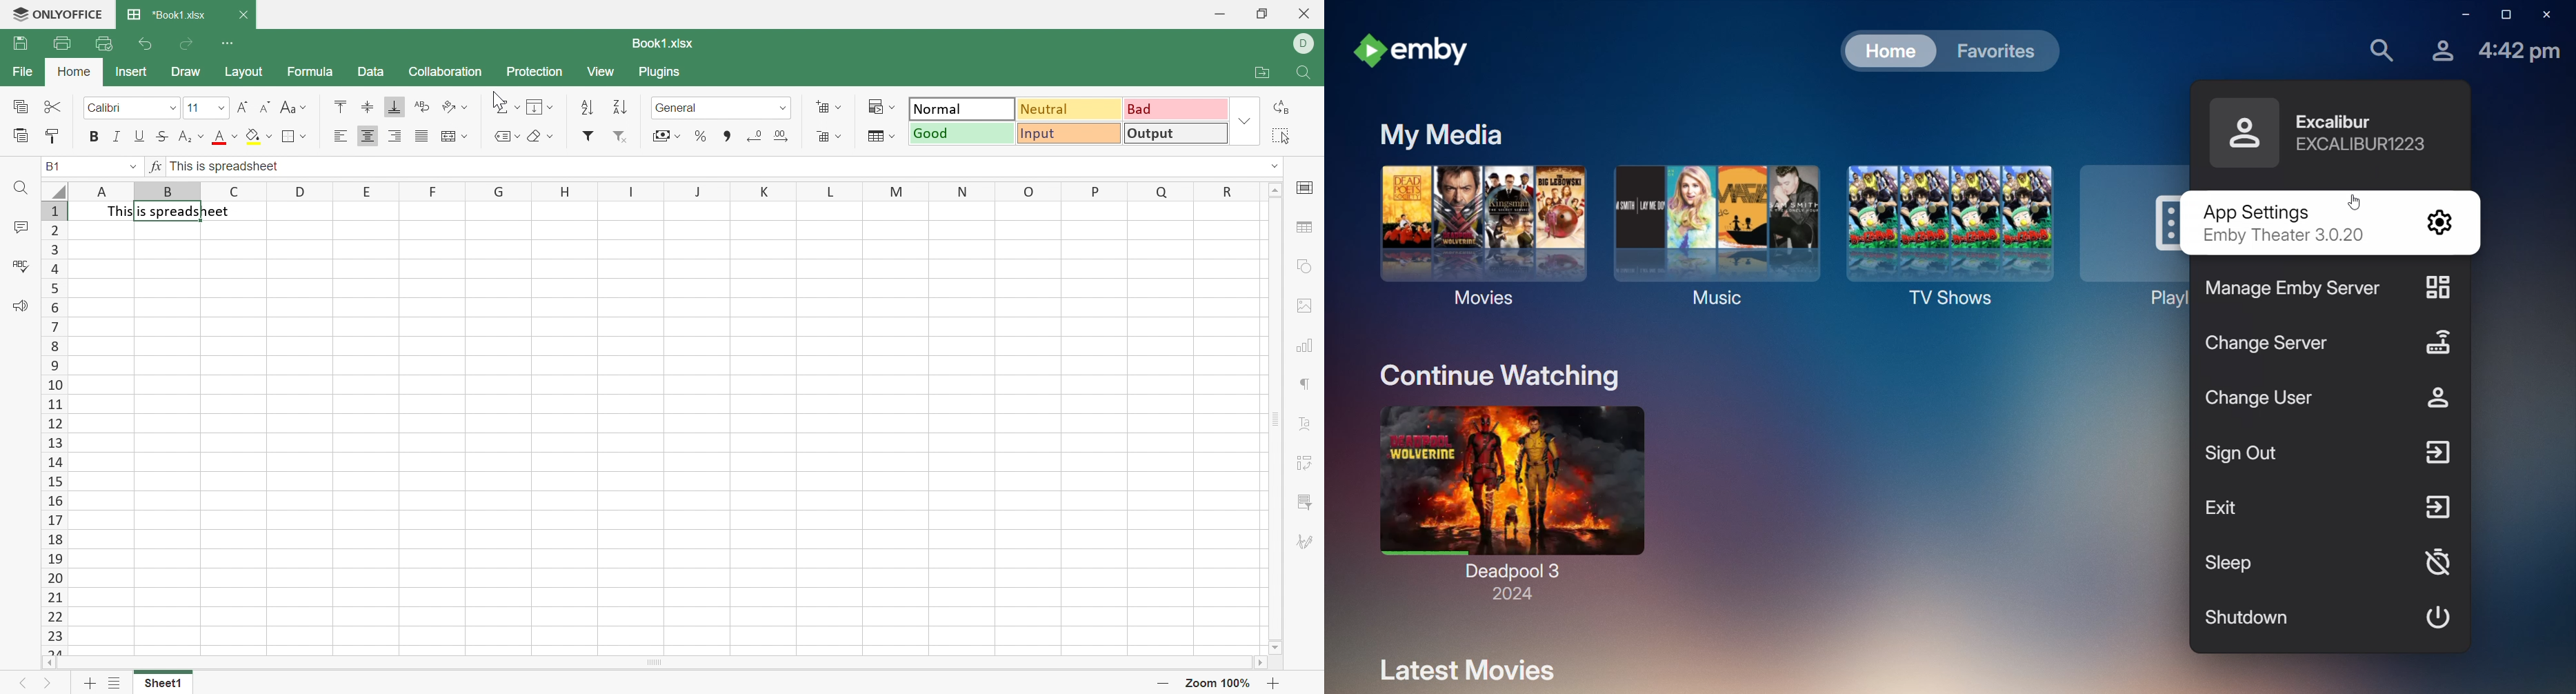  I want to click on Drop Down, so click(783, 107).